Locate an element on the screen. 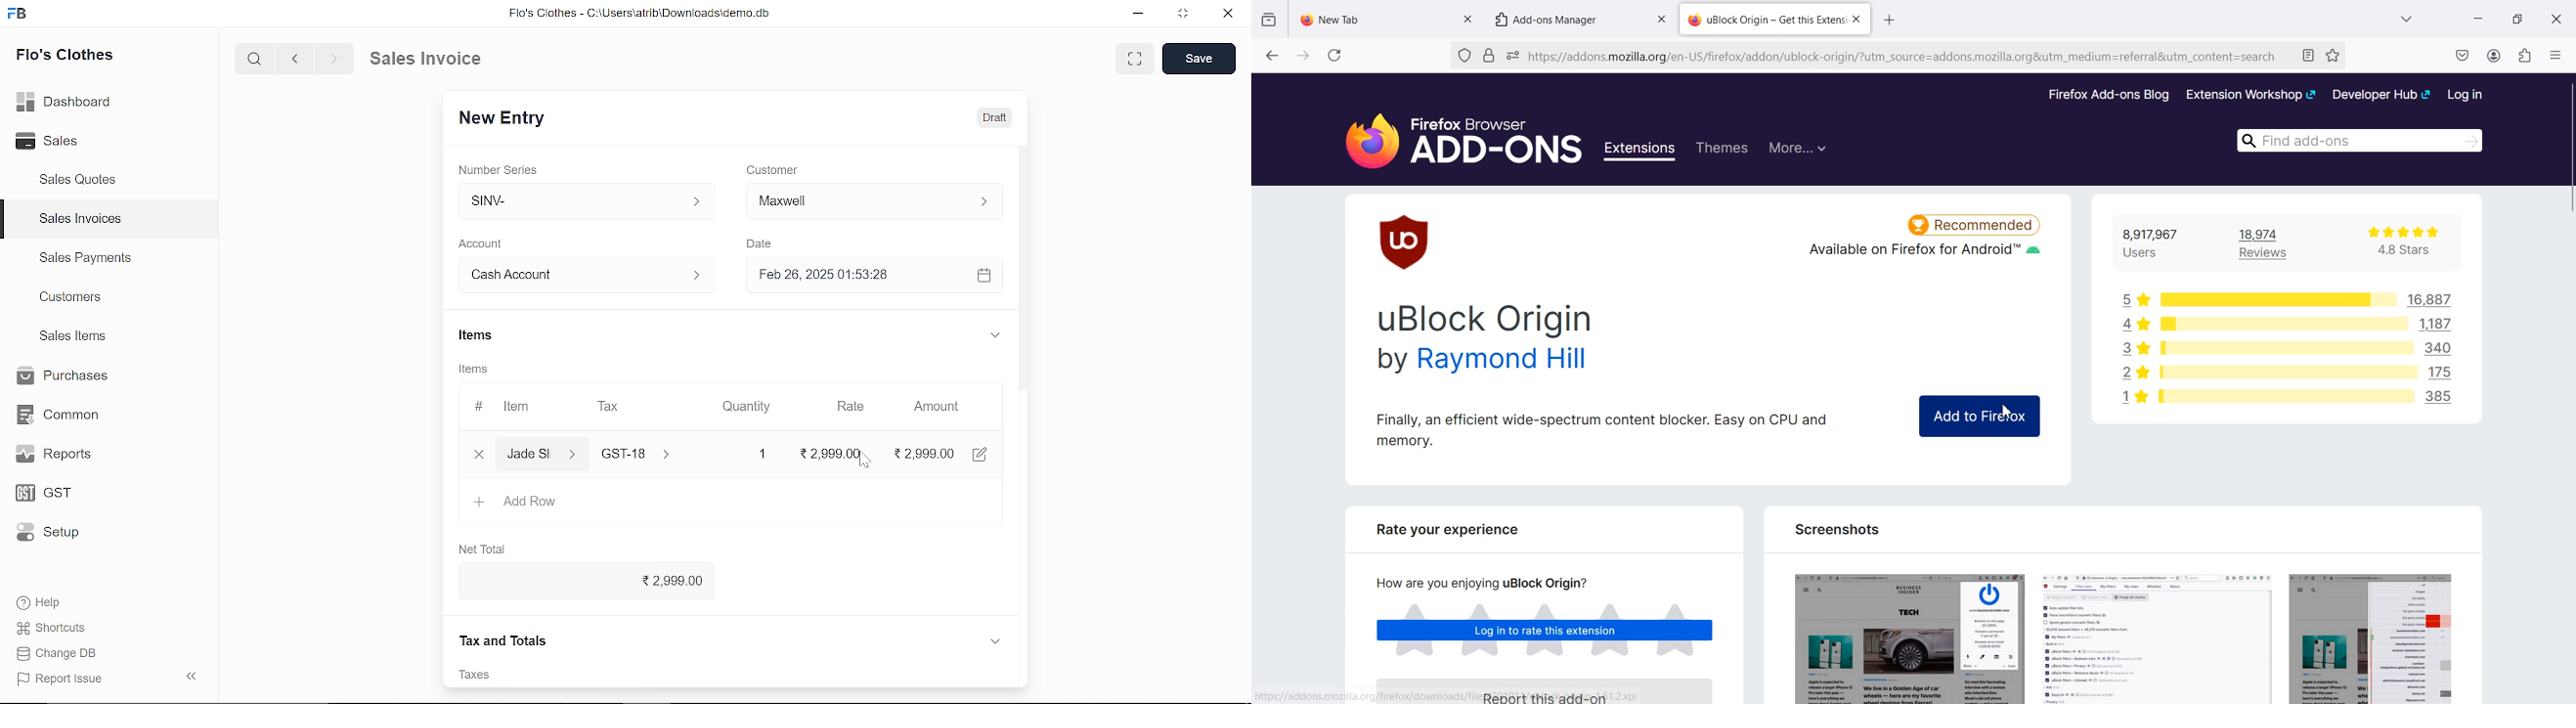  Cursor is located at coordinates (2010, 410).